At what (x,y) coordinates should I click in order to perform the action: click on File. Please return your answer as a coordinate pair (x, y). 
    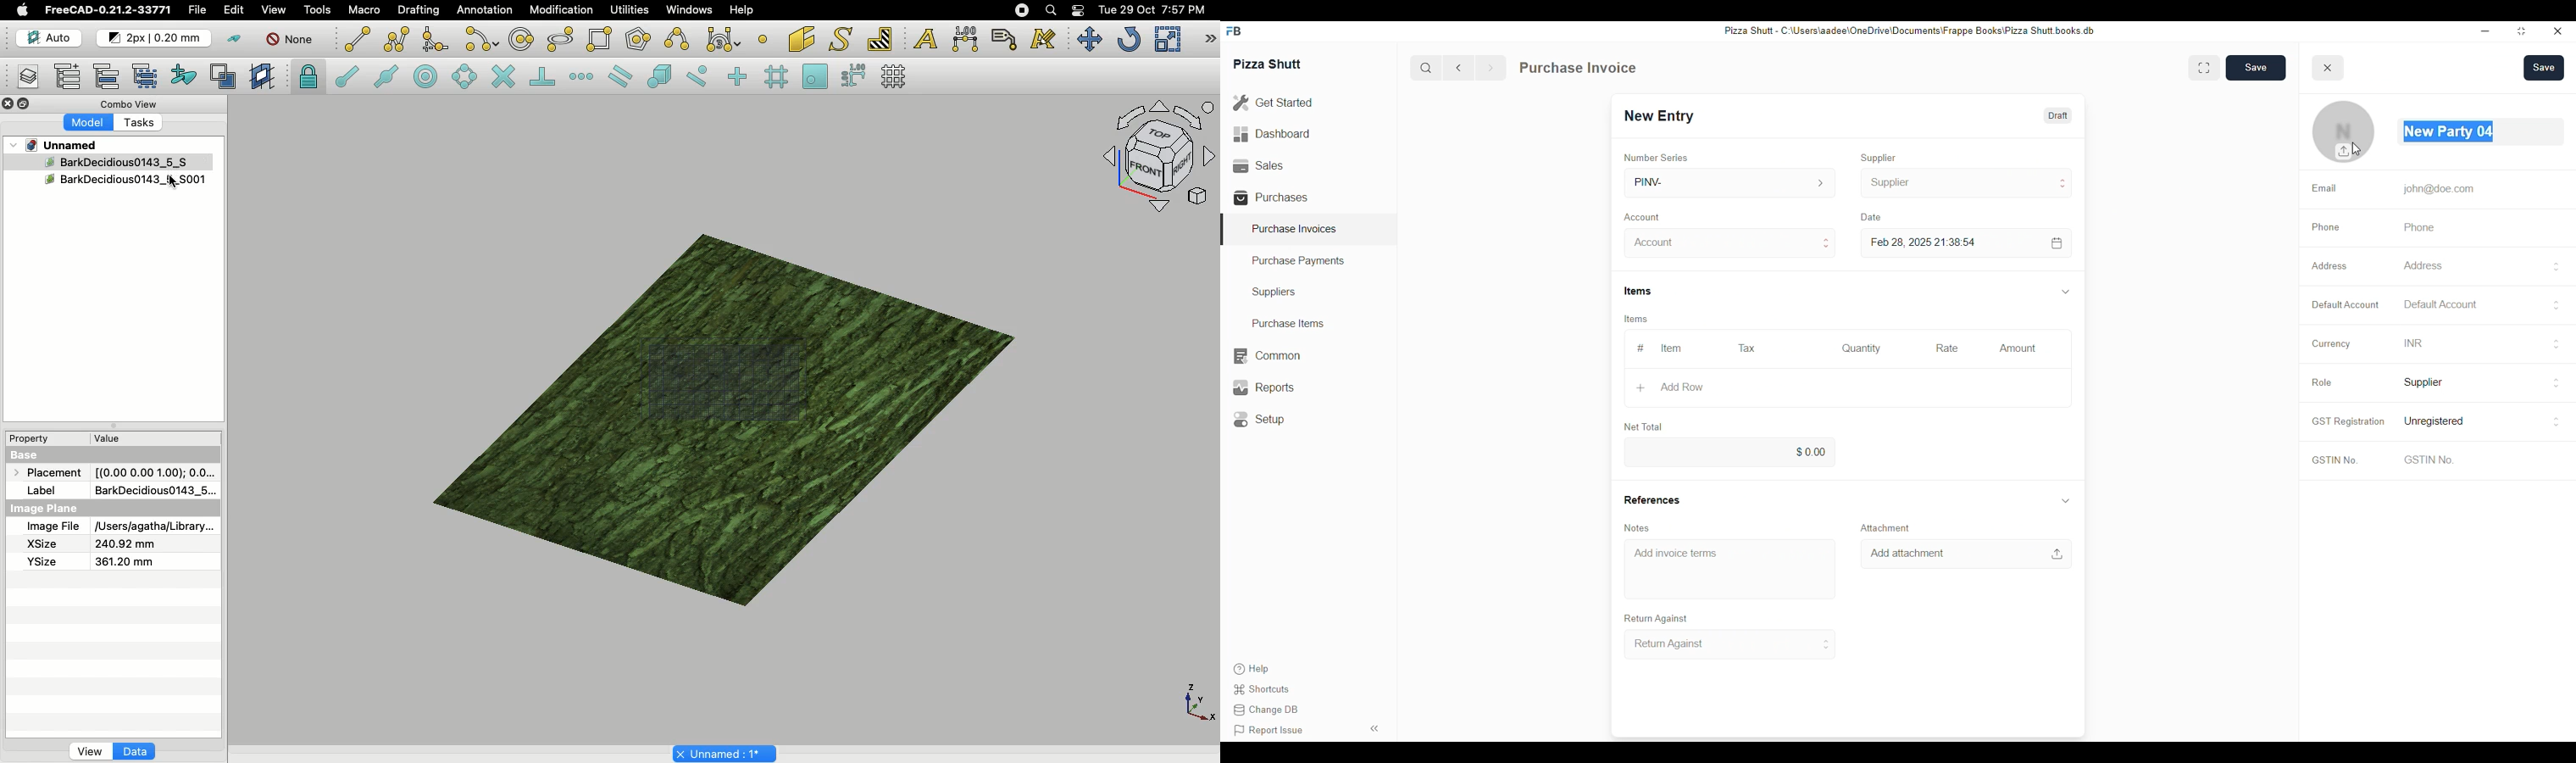
    Looking at the image, I should click on (197, 10).